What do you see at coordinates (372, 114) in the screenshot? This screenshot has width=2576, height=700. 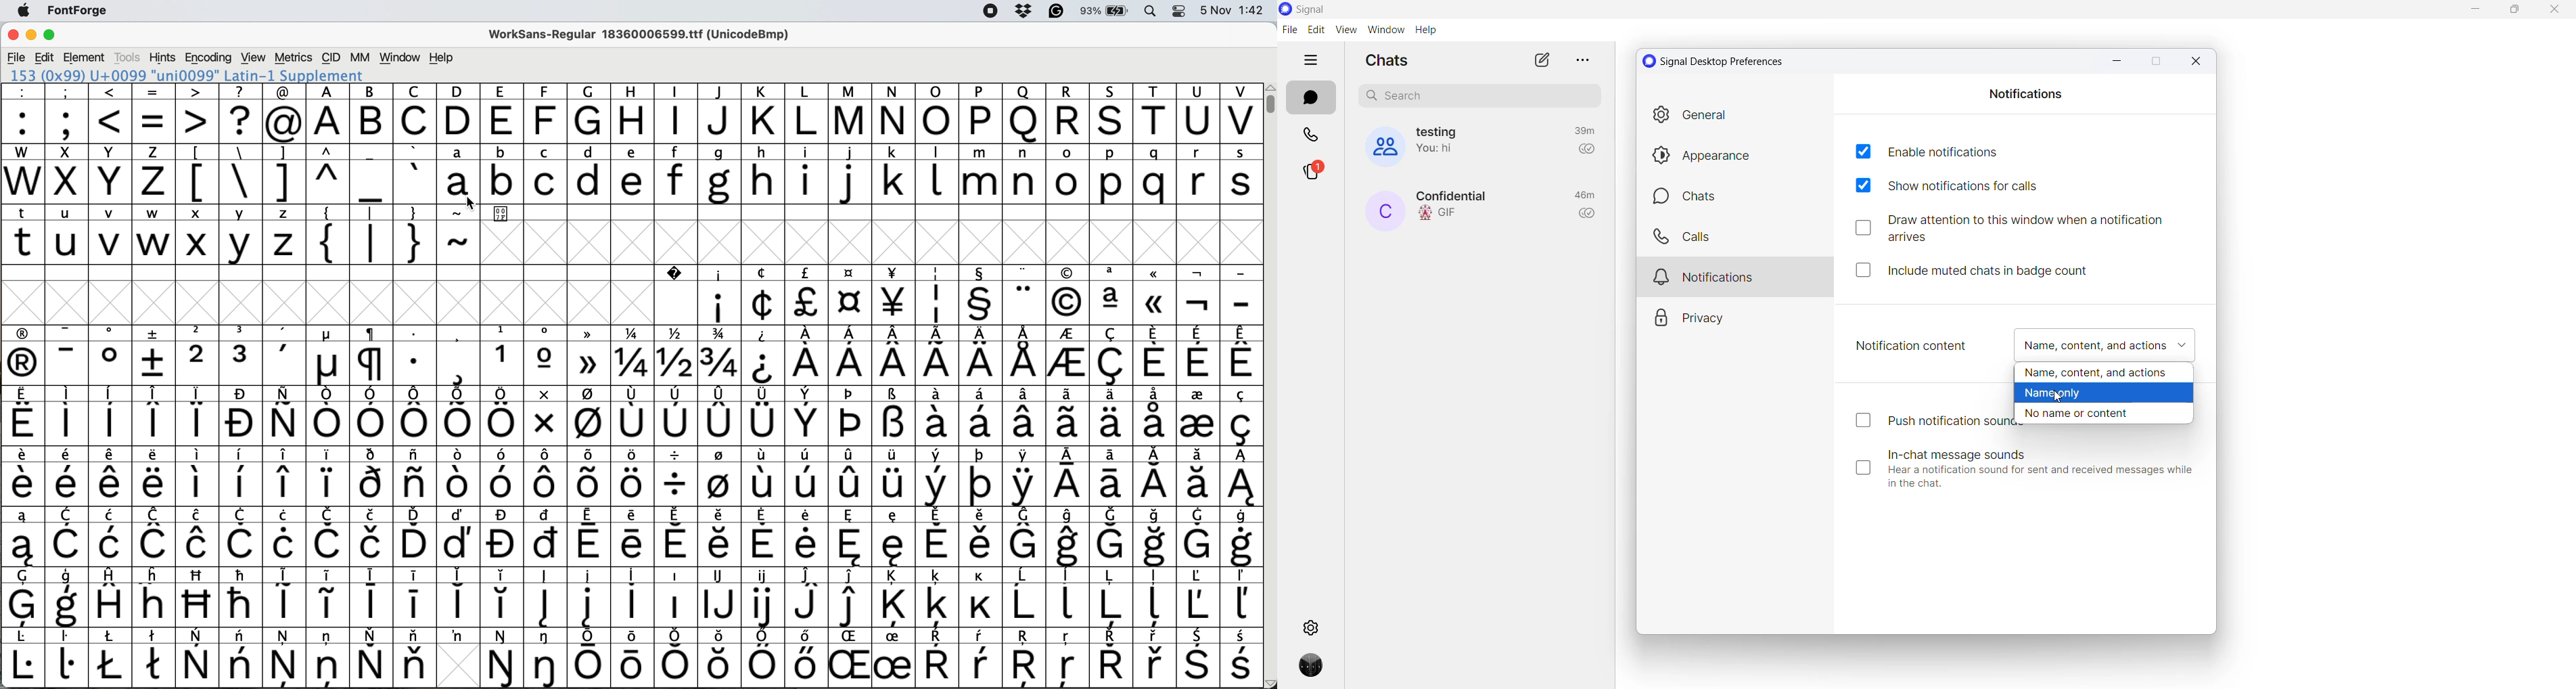 I see `B` at bounding box center [372, 114].